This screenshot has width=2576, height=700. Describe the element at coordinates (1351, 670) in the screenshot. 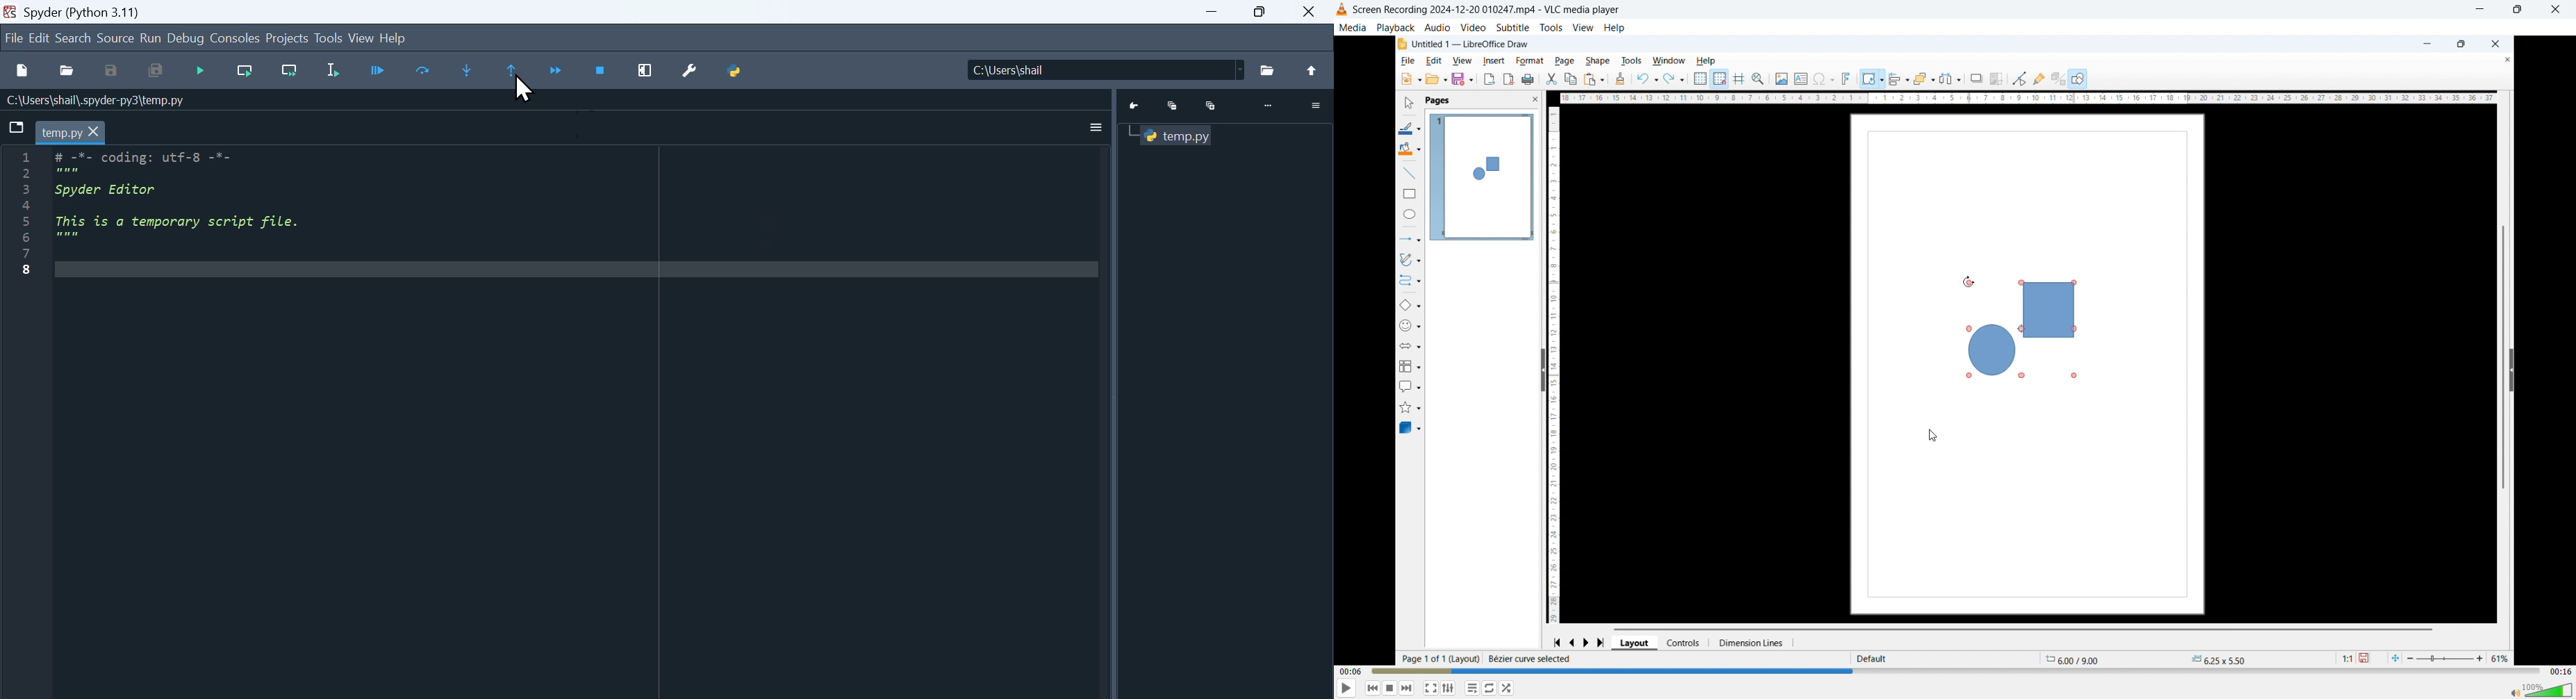

I see `Time elapsed ` at that location.